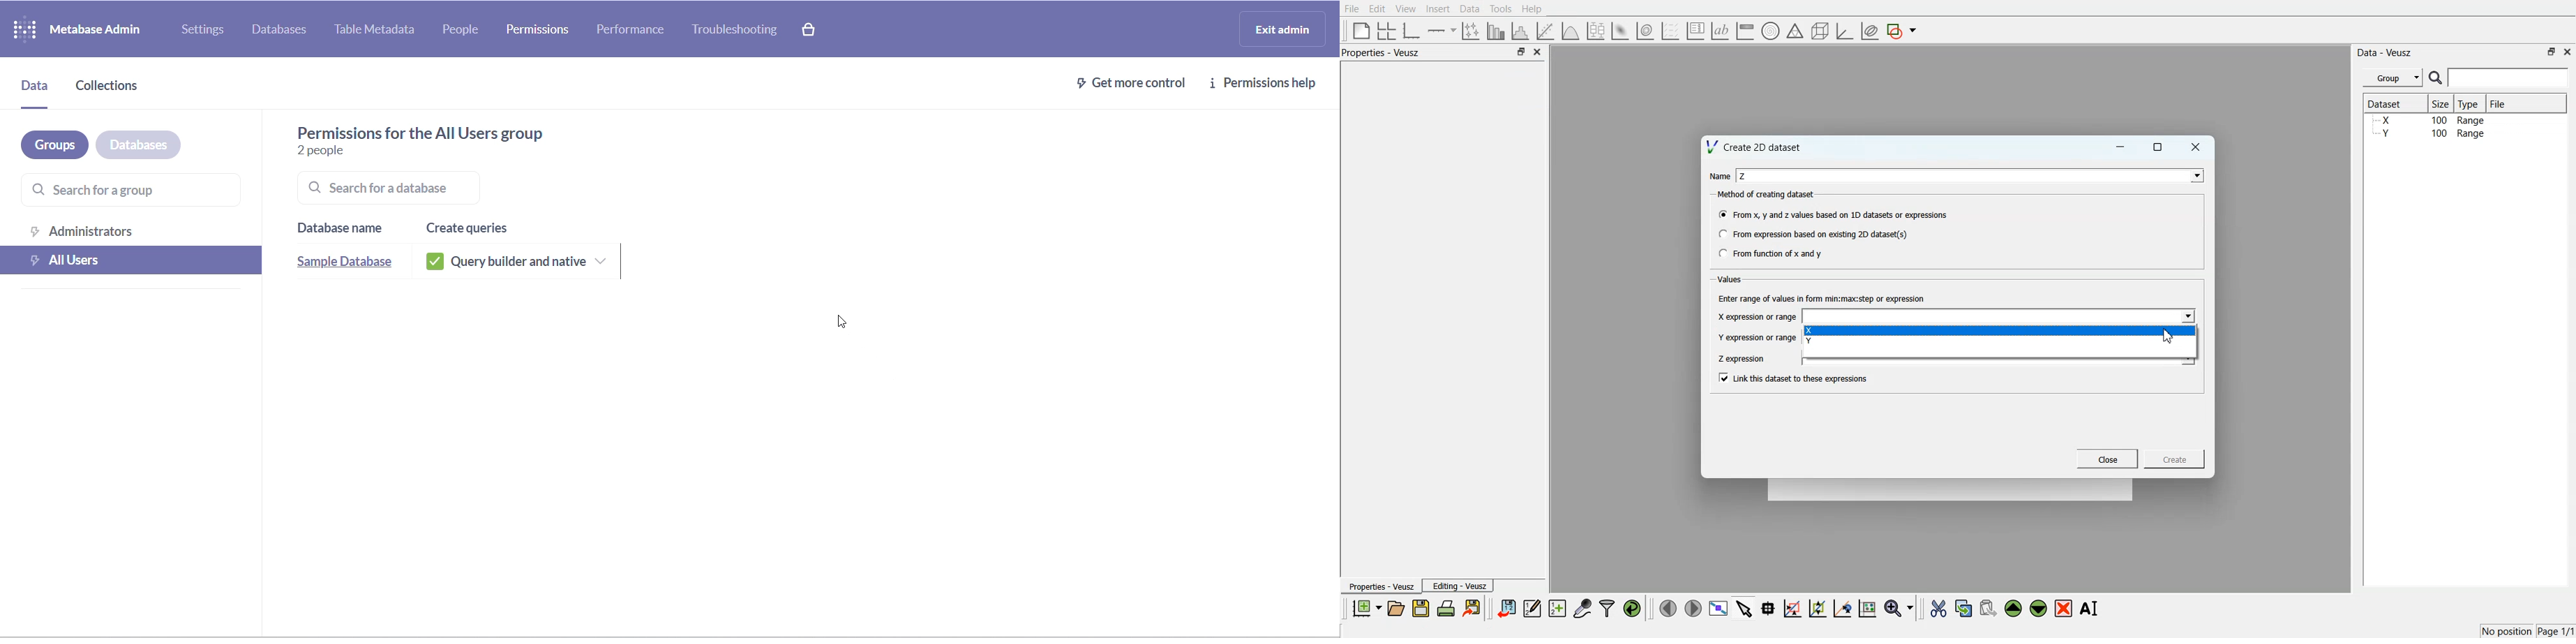  Describe the element at coordinates (2175, 458) in the screenshot. I see `Create` at that location.